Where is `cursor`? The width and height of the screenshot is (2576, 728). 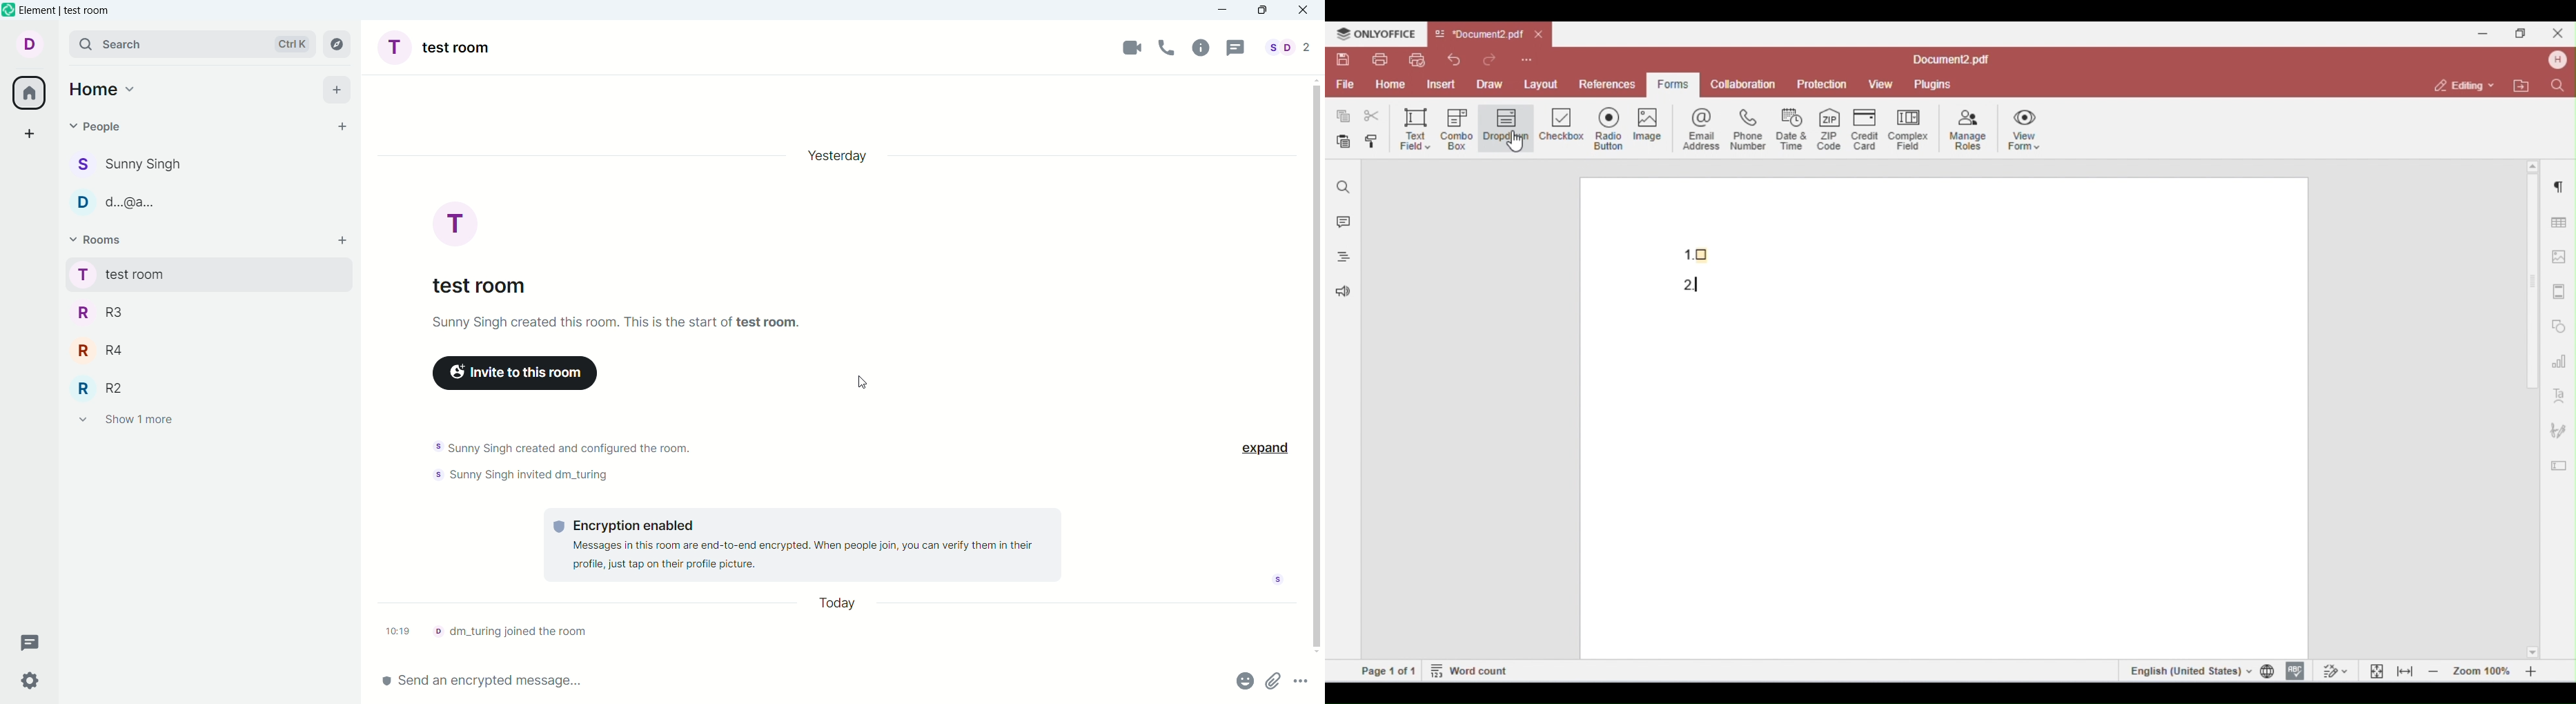 cursor is located at coordinates (856, 380).